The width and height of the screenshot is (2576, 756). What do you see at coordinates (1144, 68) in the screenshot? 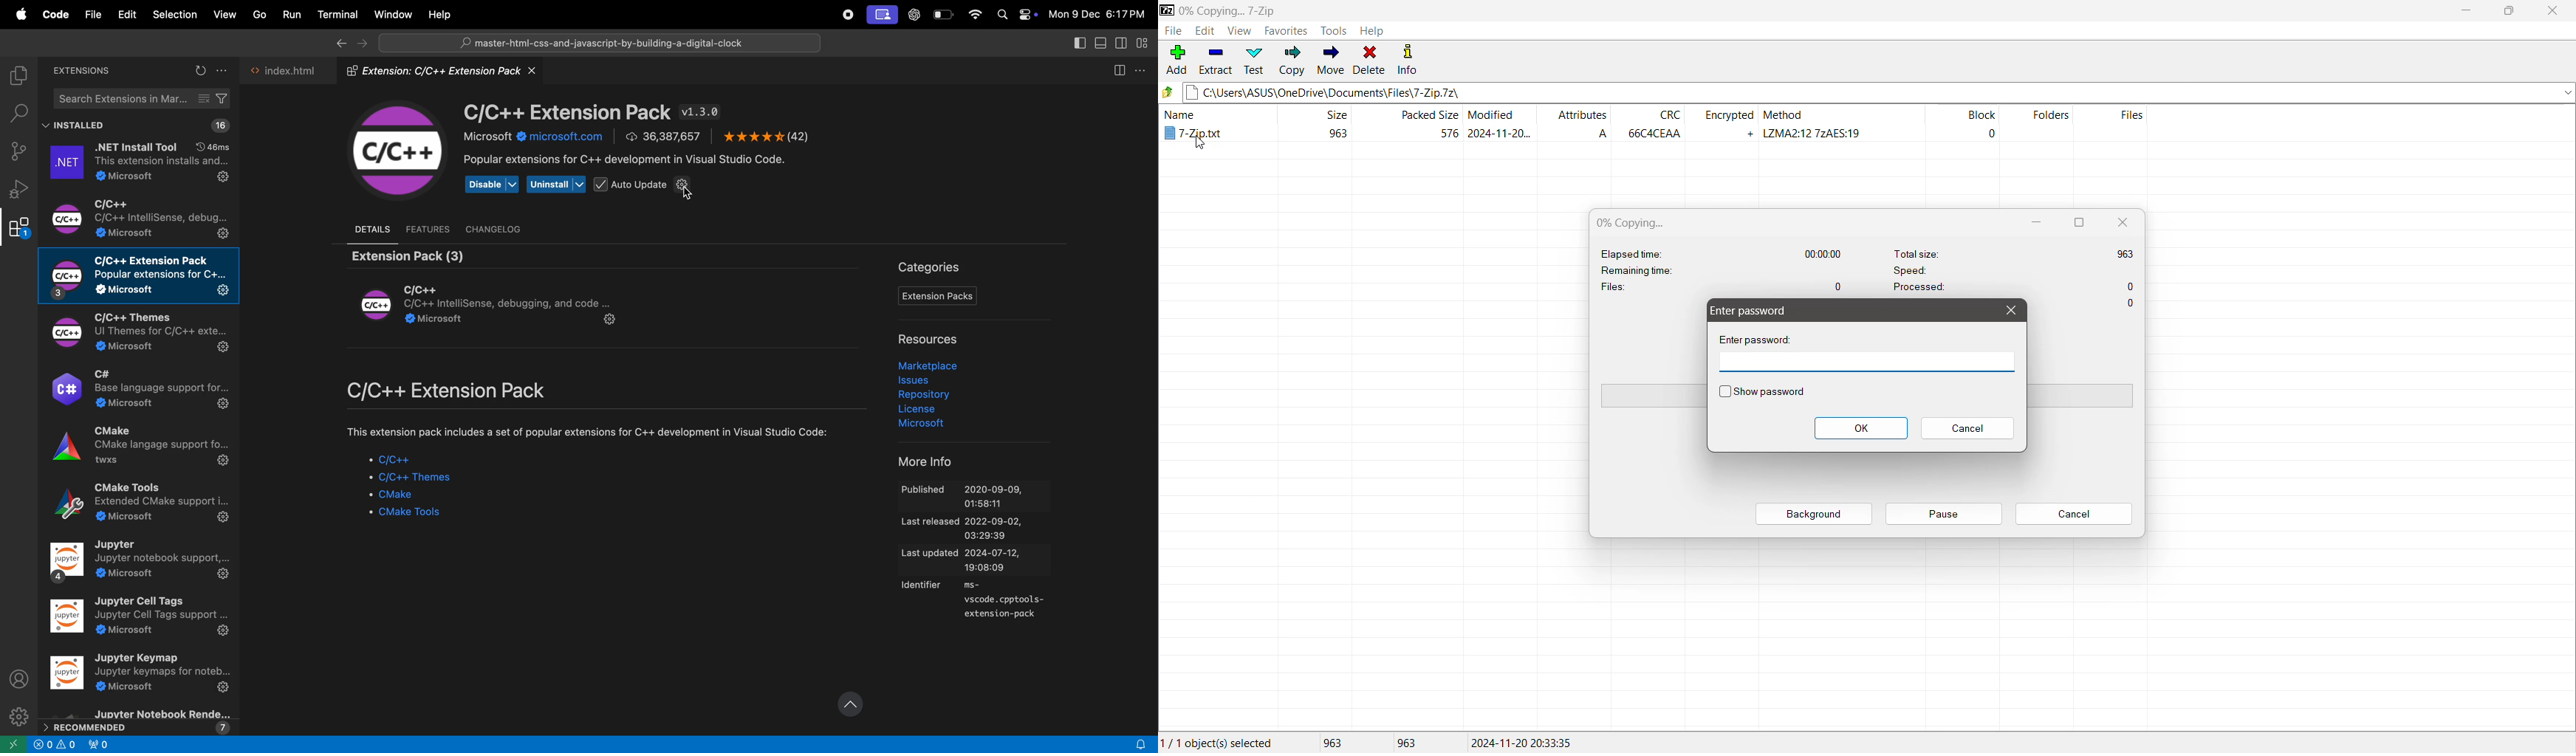
I see `more actions` at bounding box center [1144, 68].